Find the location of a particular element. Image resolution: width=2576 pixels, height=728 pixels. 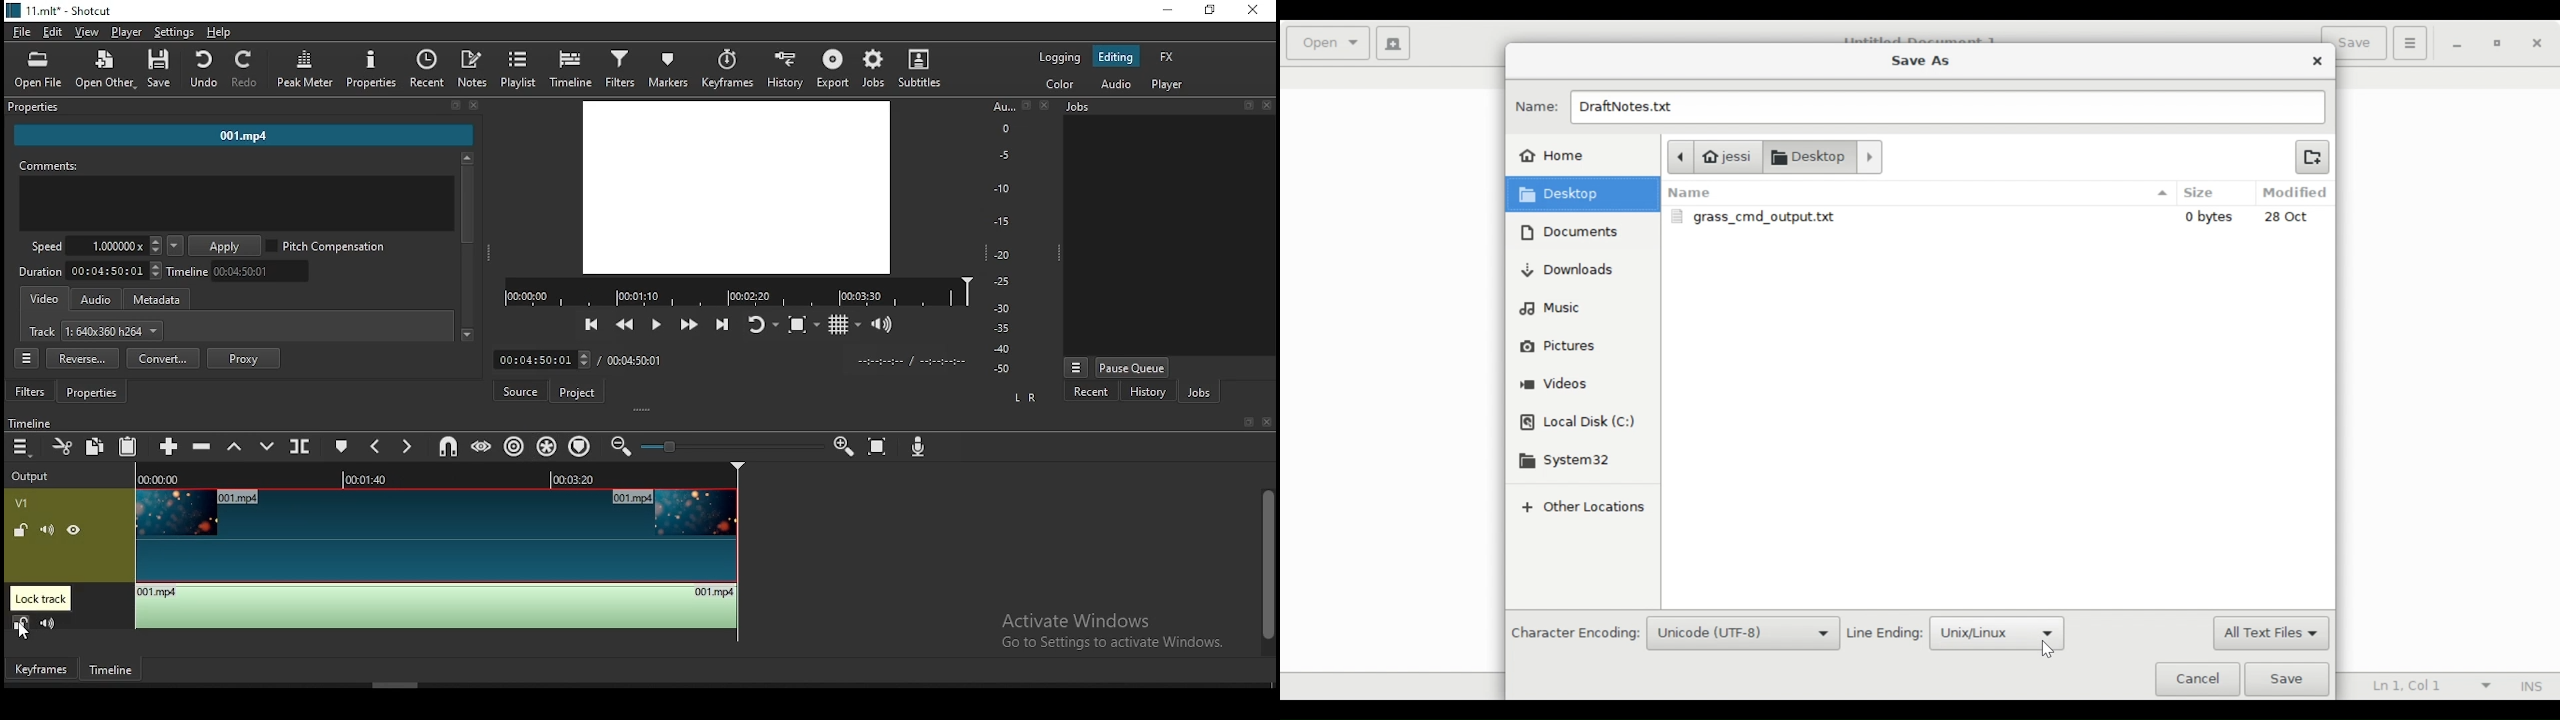

timeline is located at coordinates (572, 67).